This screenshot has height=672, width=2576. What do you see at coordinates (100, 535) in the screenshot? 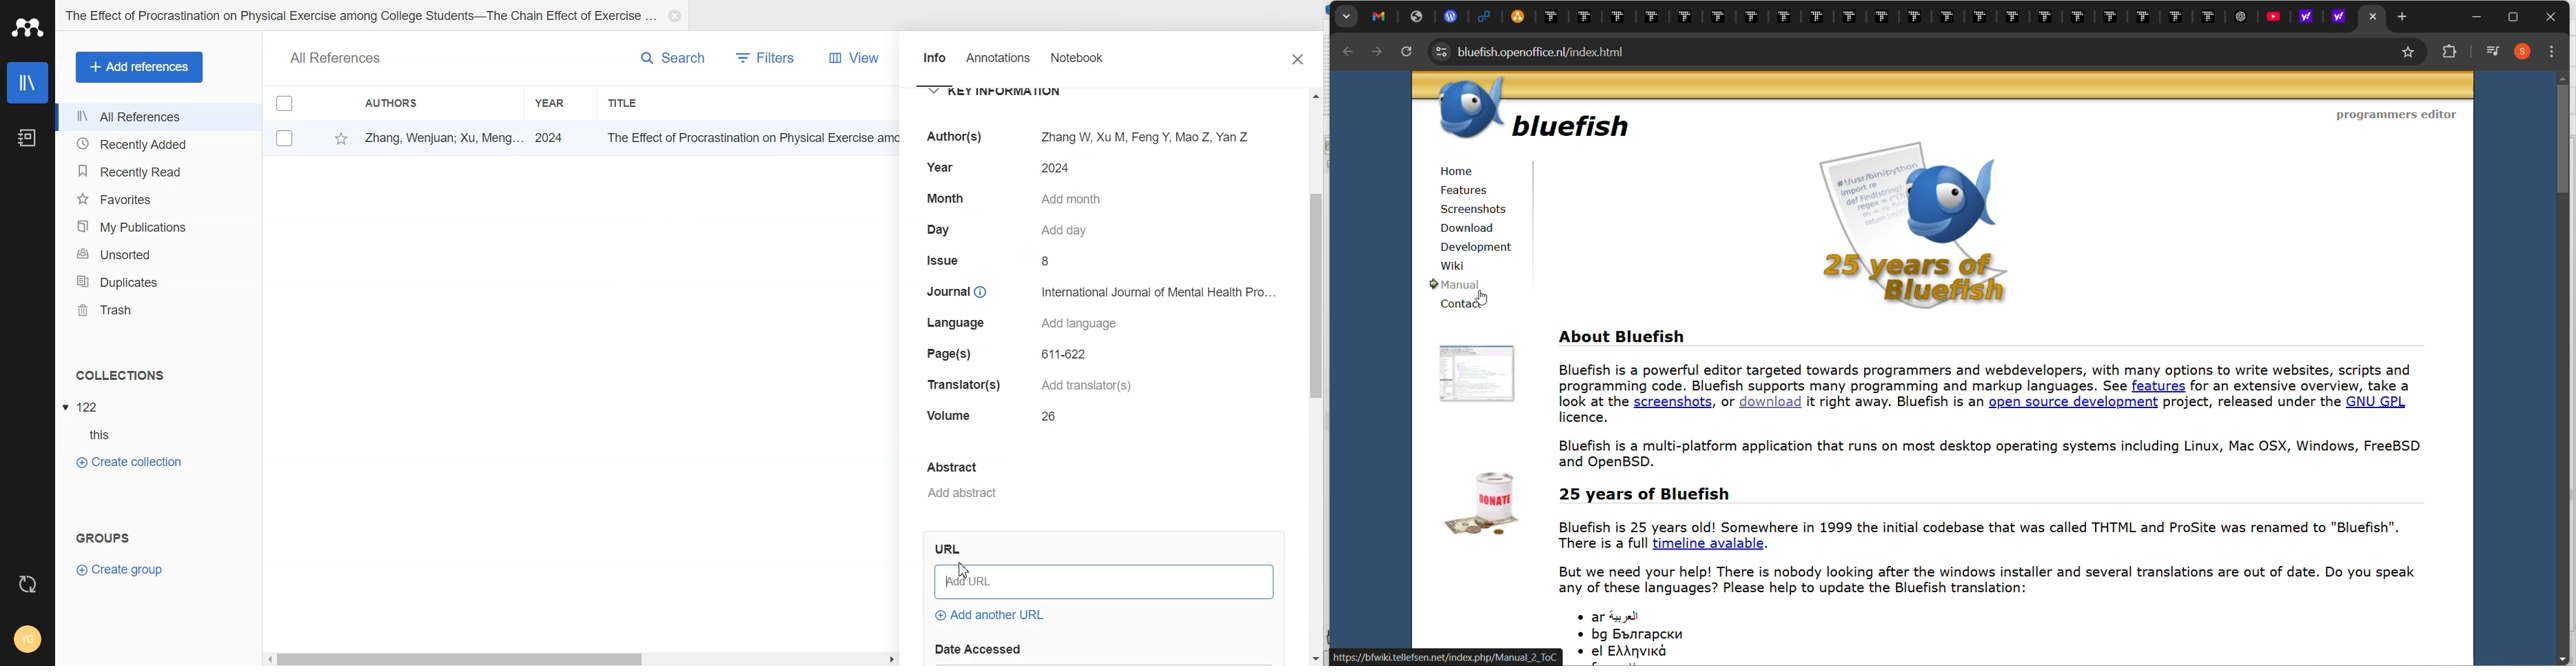
I see `Text` at bounding box center [100, 535].